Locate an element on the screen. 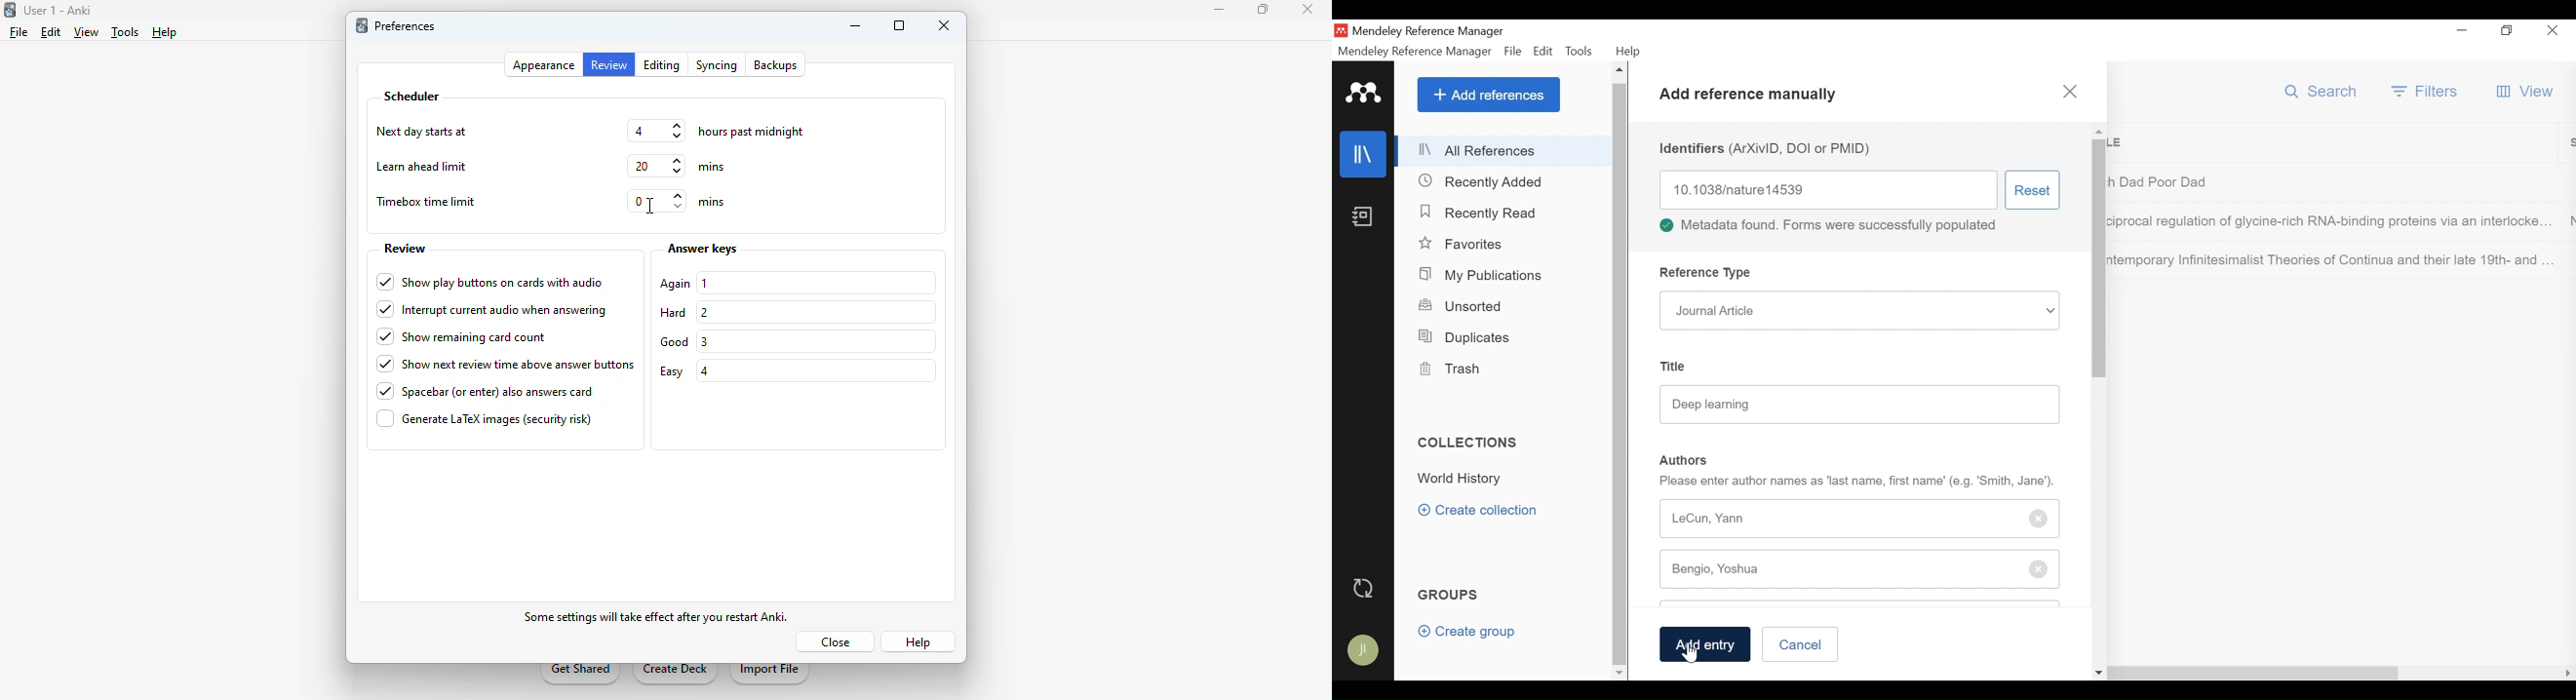  some effects will take effect after you restart Anki is located at coordinates (659, 618).